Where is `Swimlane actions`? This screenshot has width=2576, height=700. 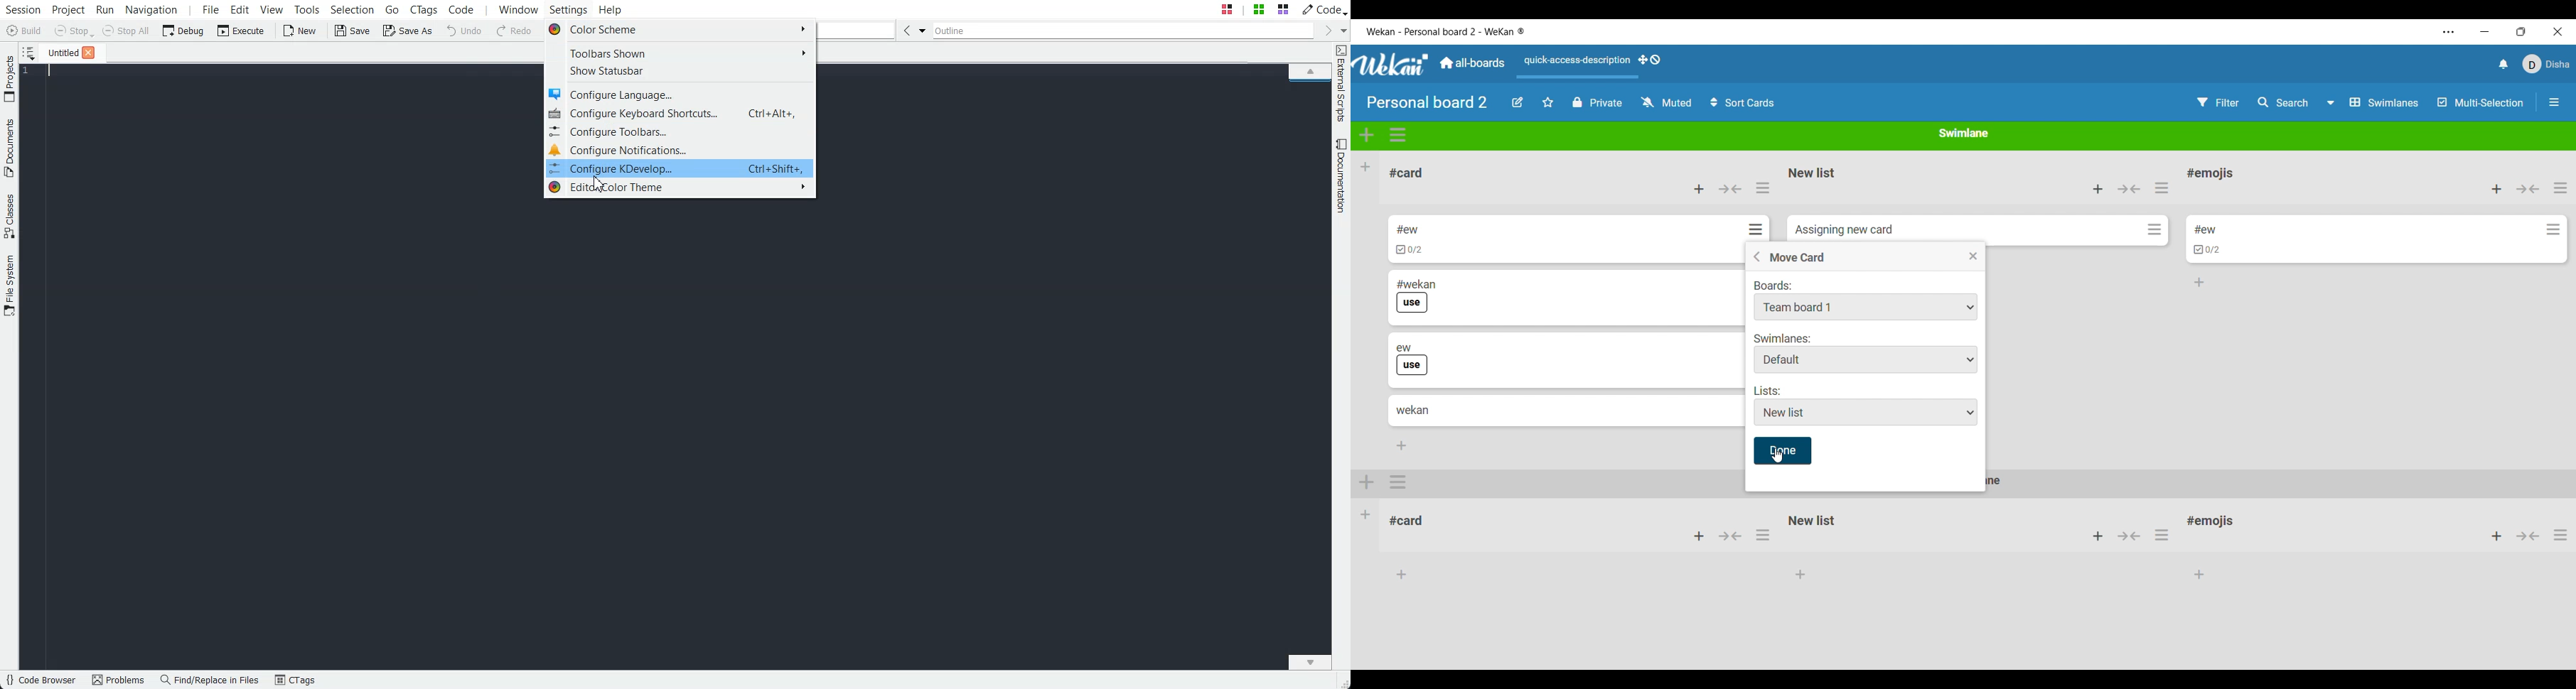
Swimlane actions is located at coordinates (1398, 135).